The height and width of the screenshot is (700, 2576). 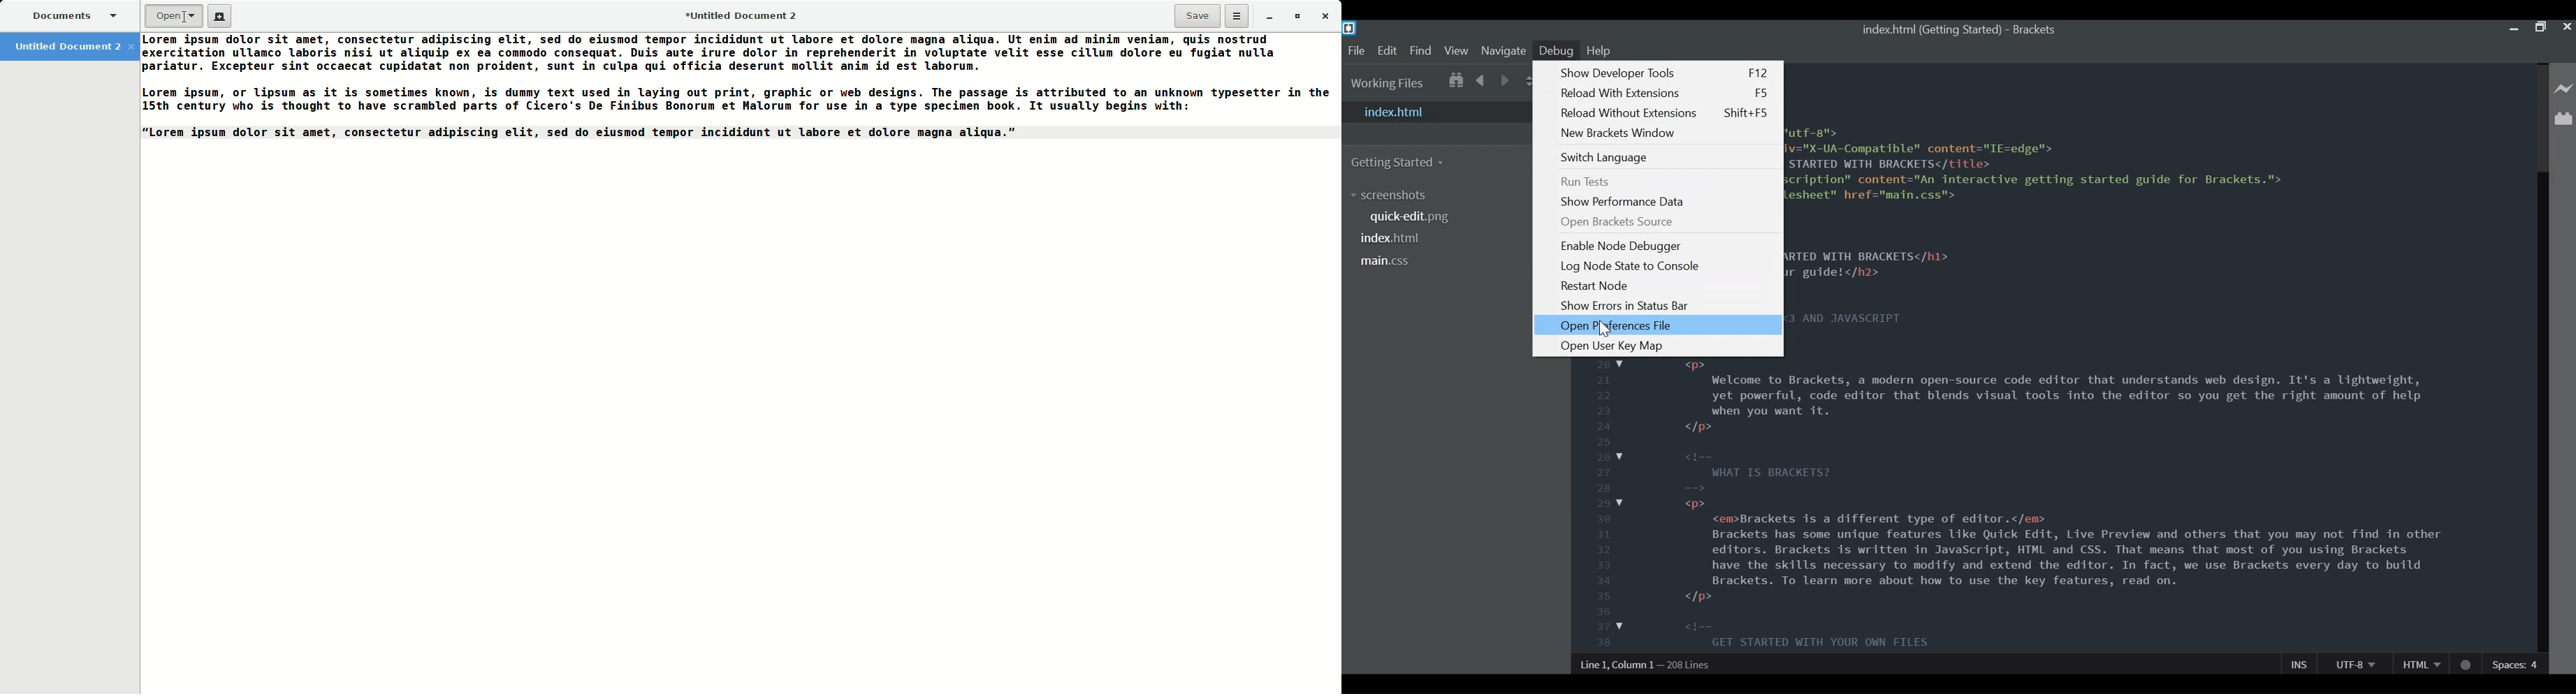 I want to click on Vertical Scroll bar, so click(x=2542, y=412).